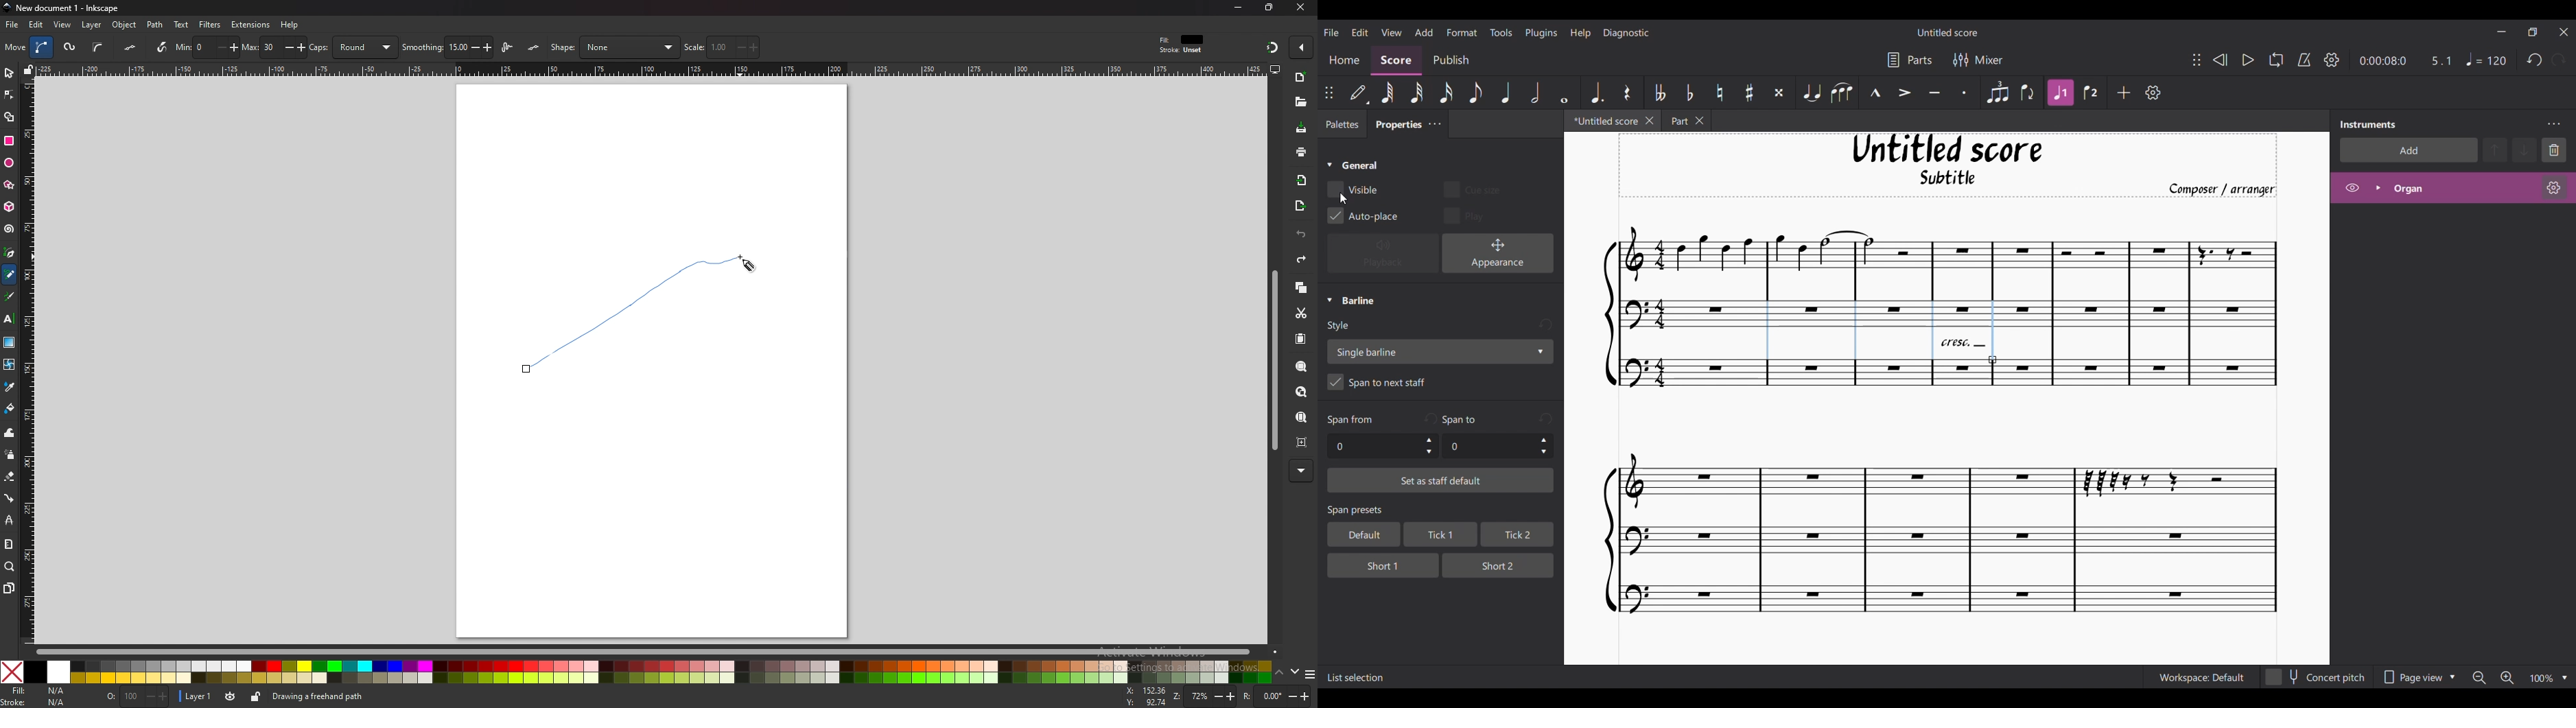  What do you see at coordinates (10, 95) in the screenshot?
I see `node` at bounding box center [10, 95].